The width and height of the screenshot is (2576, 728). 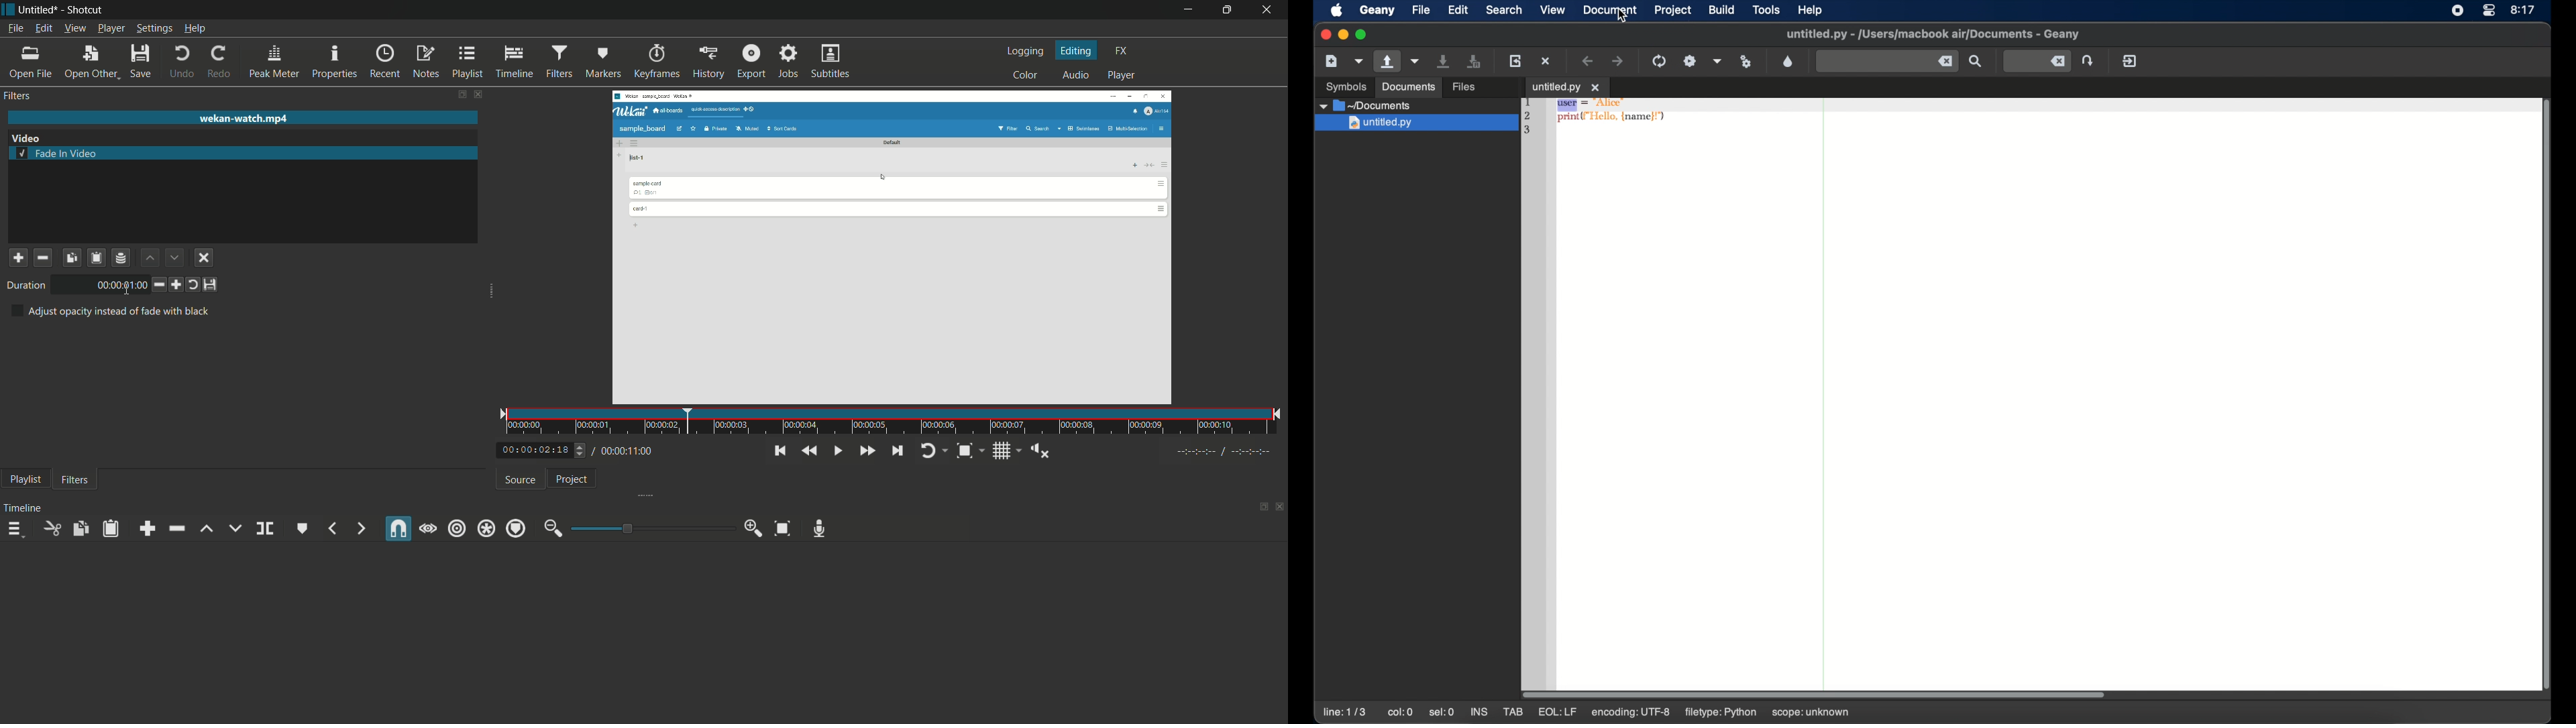 What do you see at coordinates (83, 10) in the screenshot?
I see `app name` at bounding box center [83, 10].